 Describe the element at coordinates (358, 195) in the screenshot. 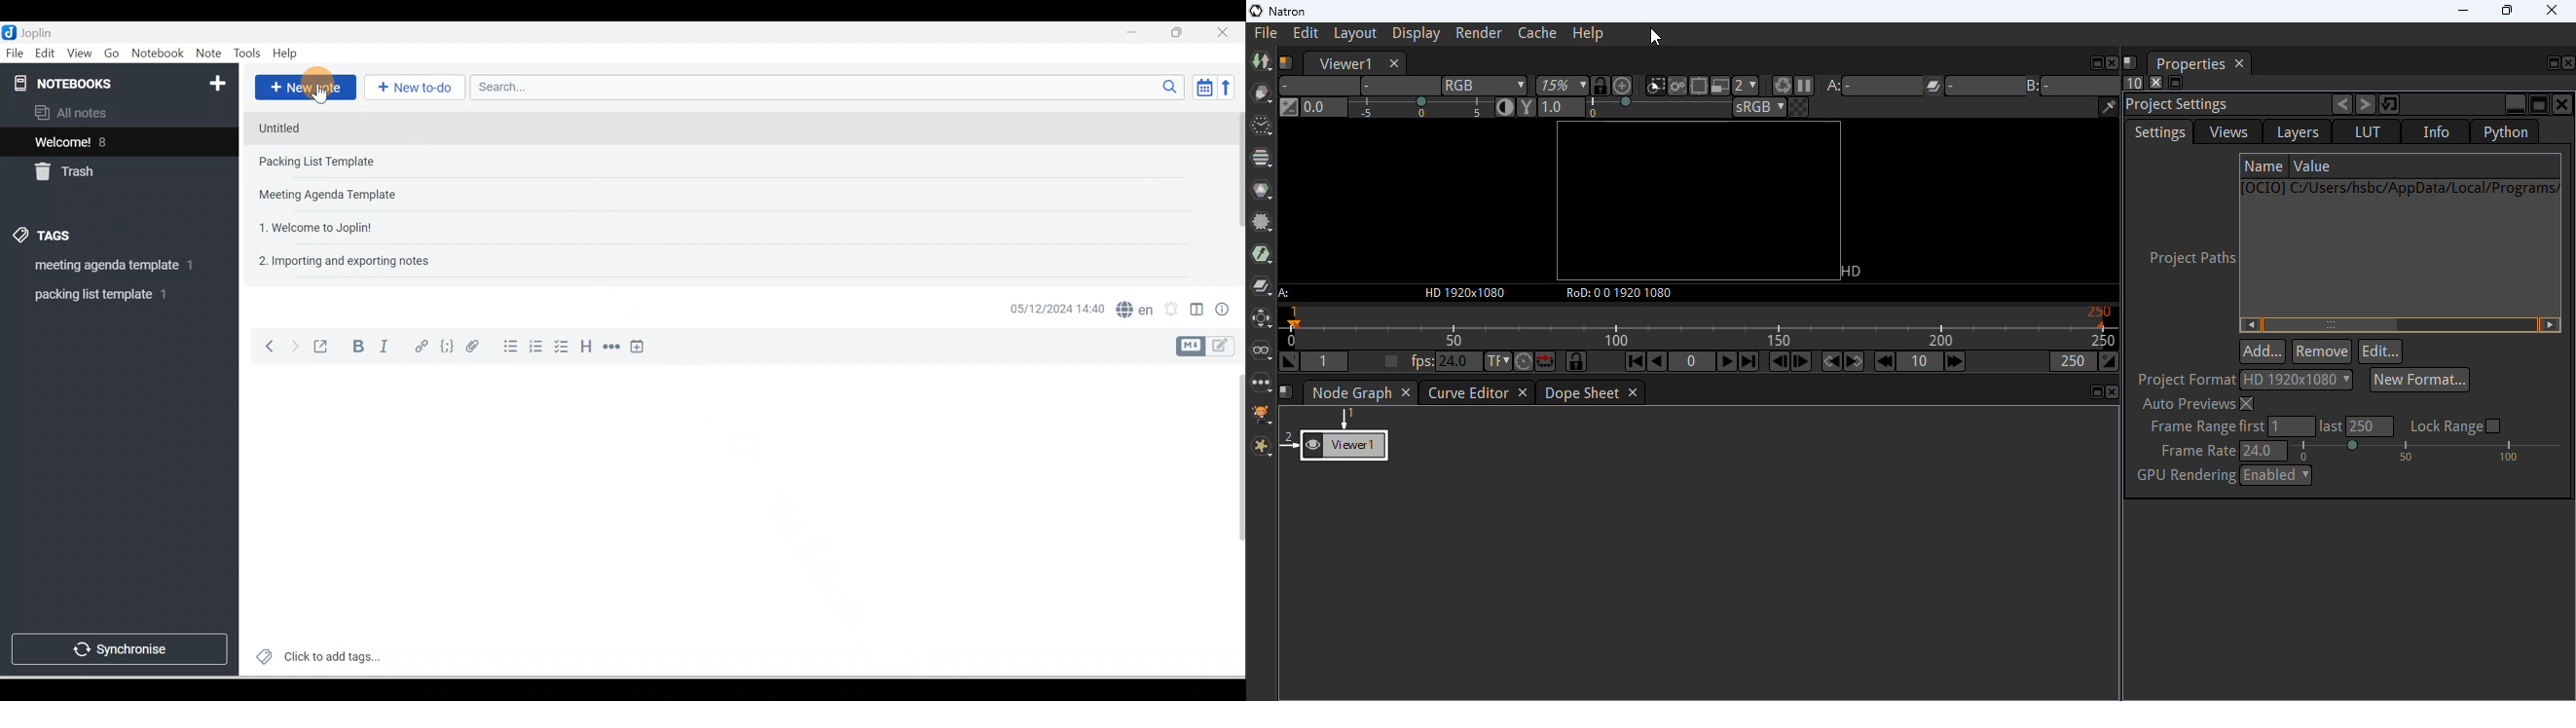

I see `Note 3` at that location.